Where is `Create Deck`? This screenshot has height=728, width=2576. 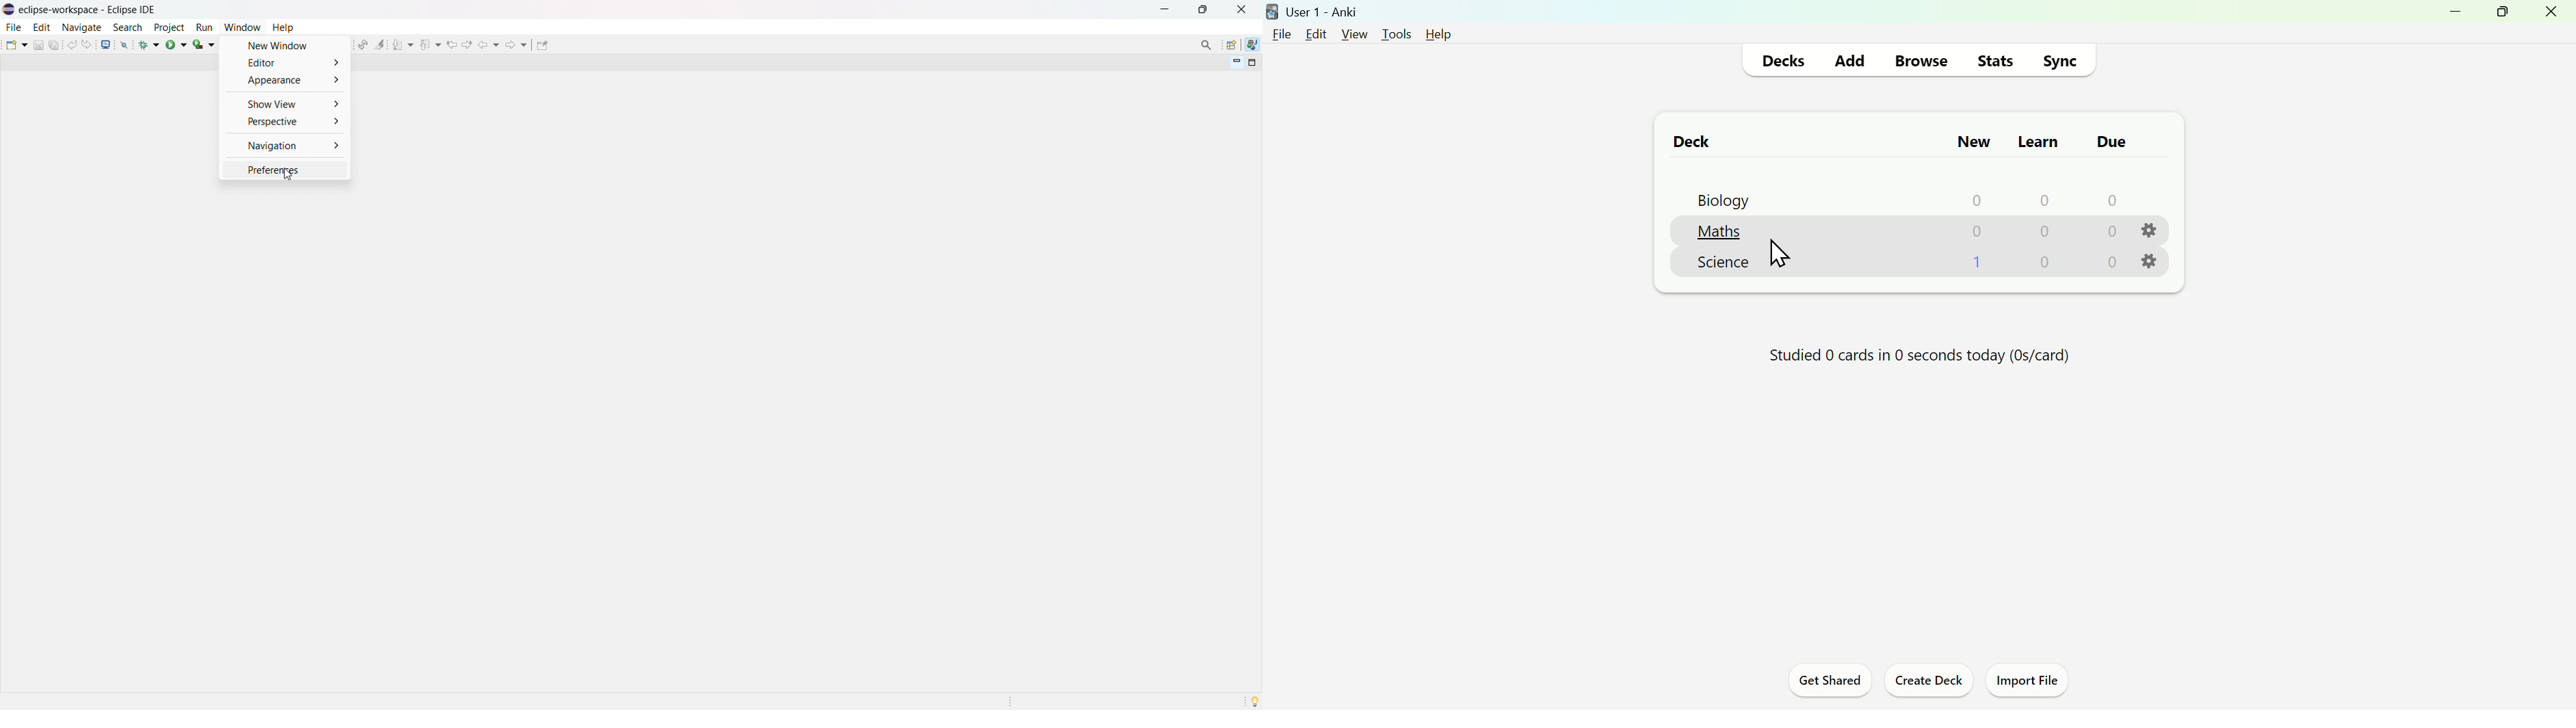
Create Deck is located at coordinates (1928, 683).